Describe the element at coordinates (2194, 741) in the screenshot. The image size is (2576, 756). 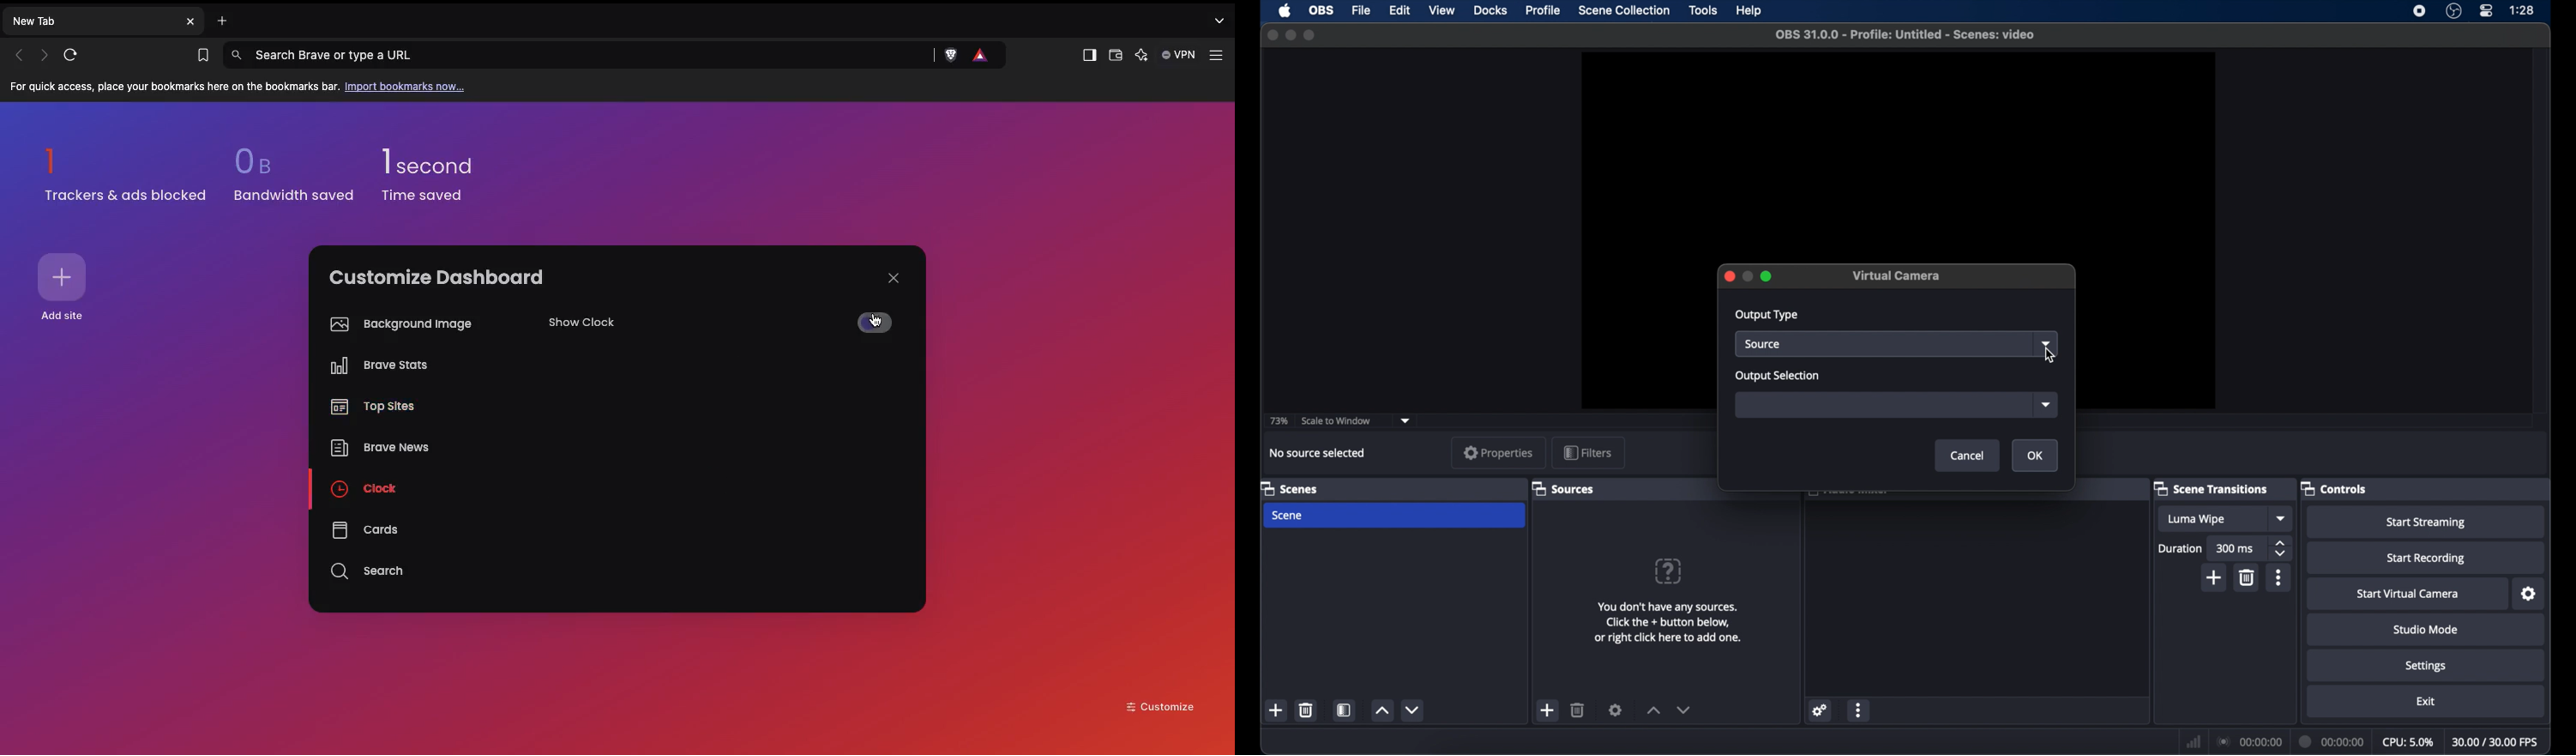
I see `network` at that location.